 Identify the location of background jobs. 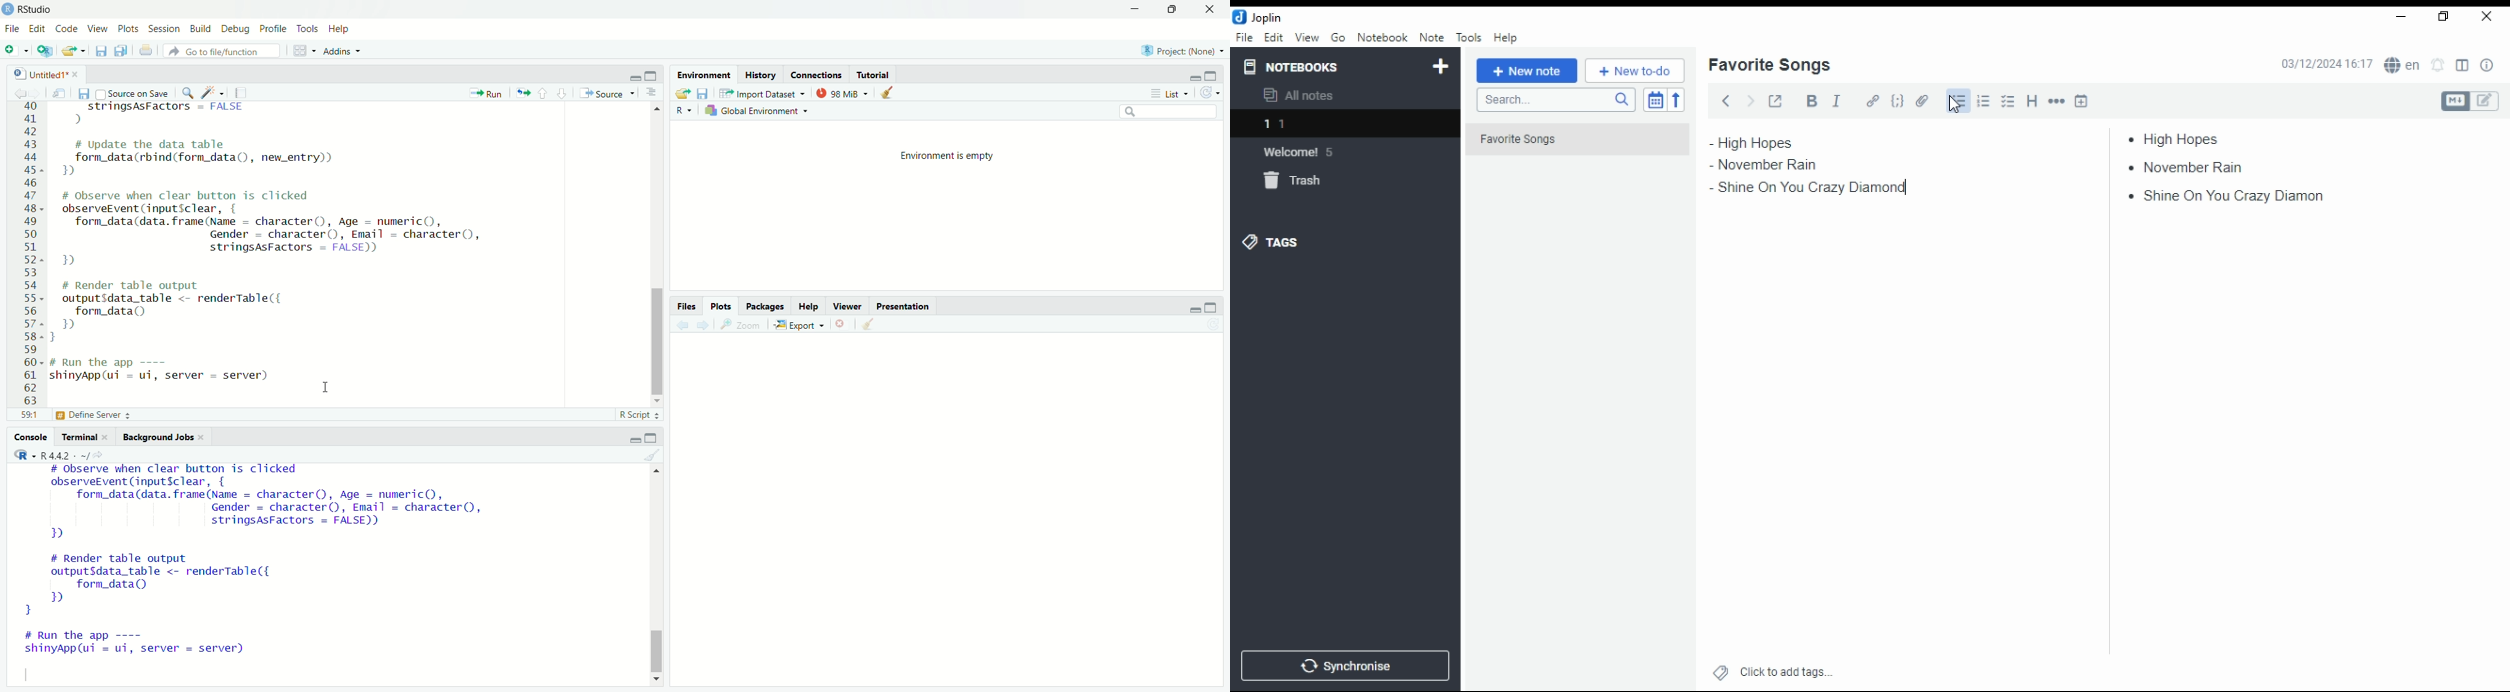
(157, 436).